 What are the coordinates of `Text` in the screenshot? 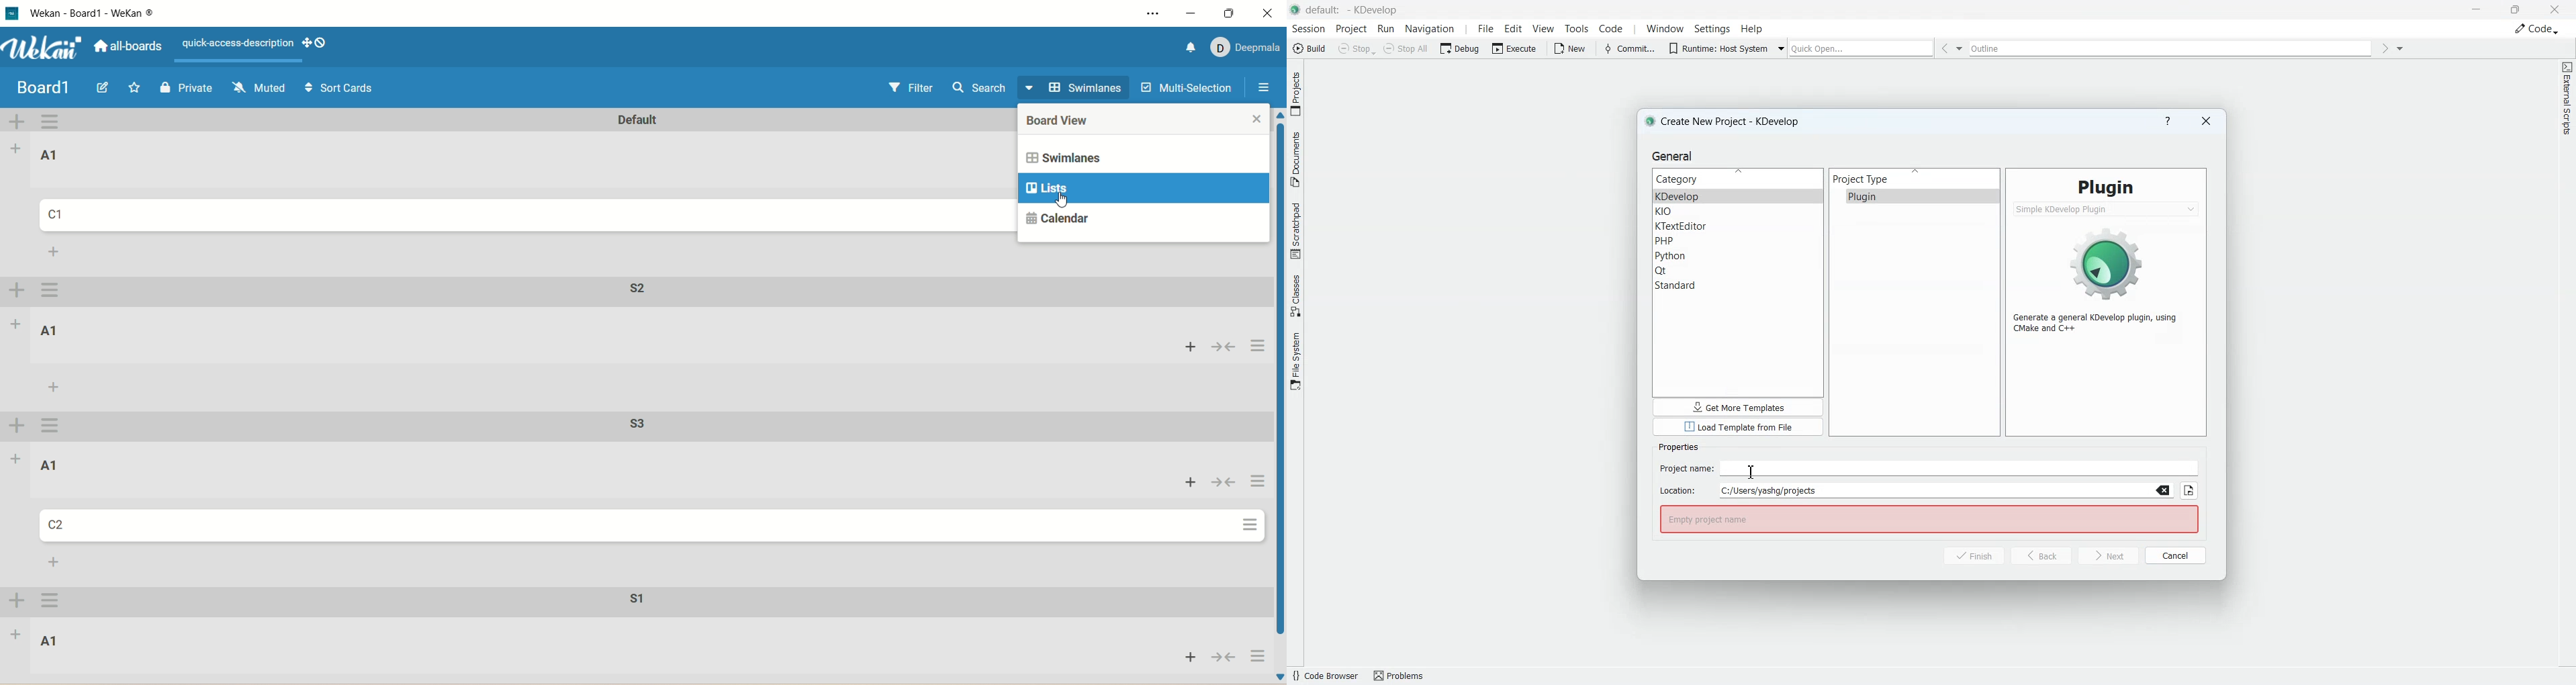 It's located at (1678, 447).